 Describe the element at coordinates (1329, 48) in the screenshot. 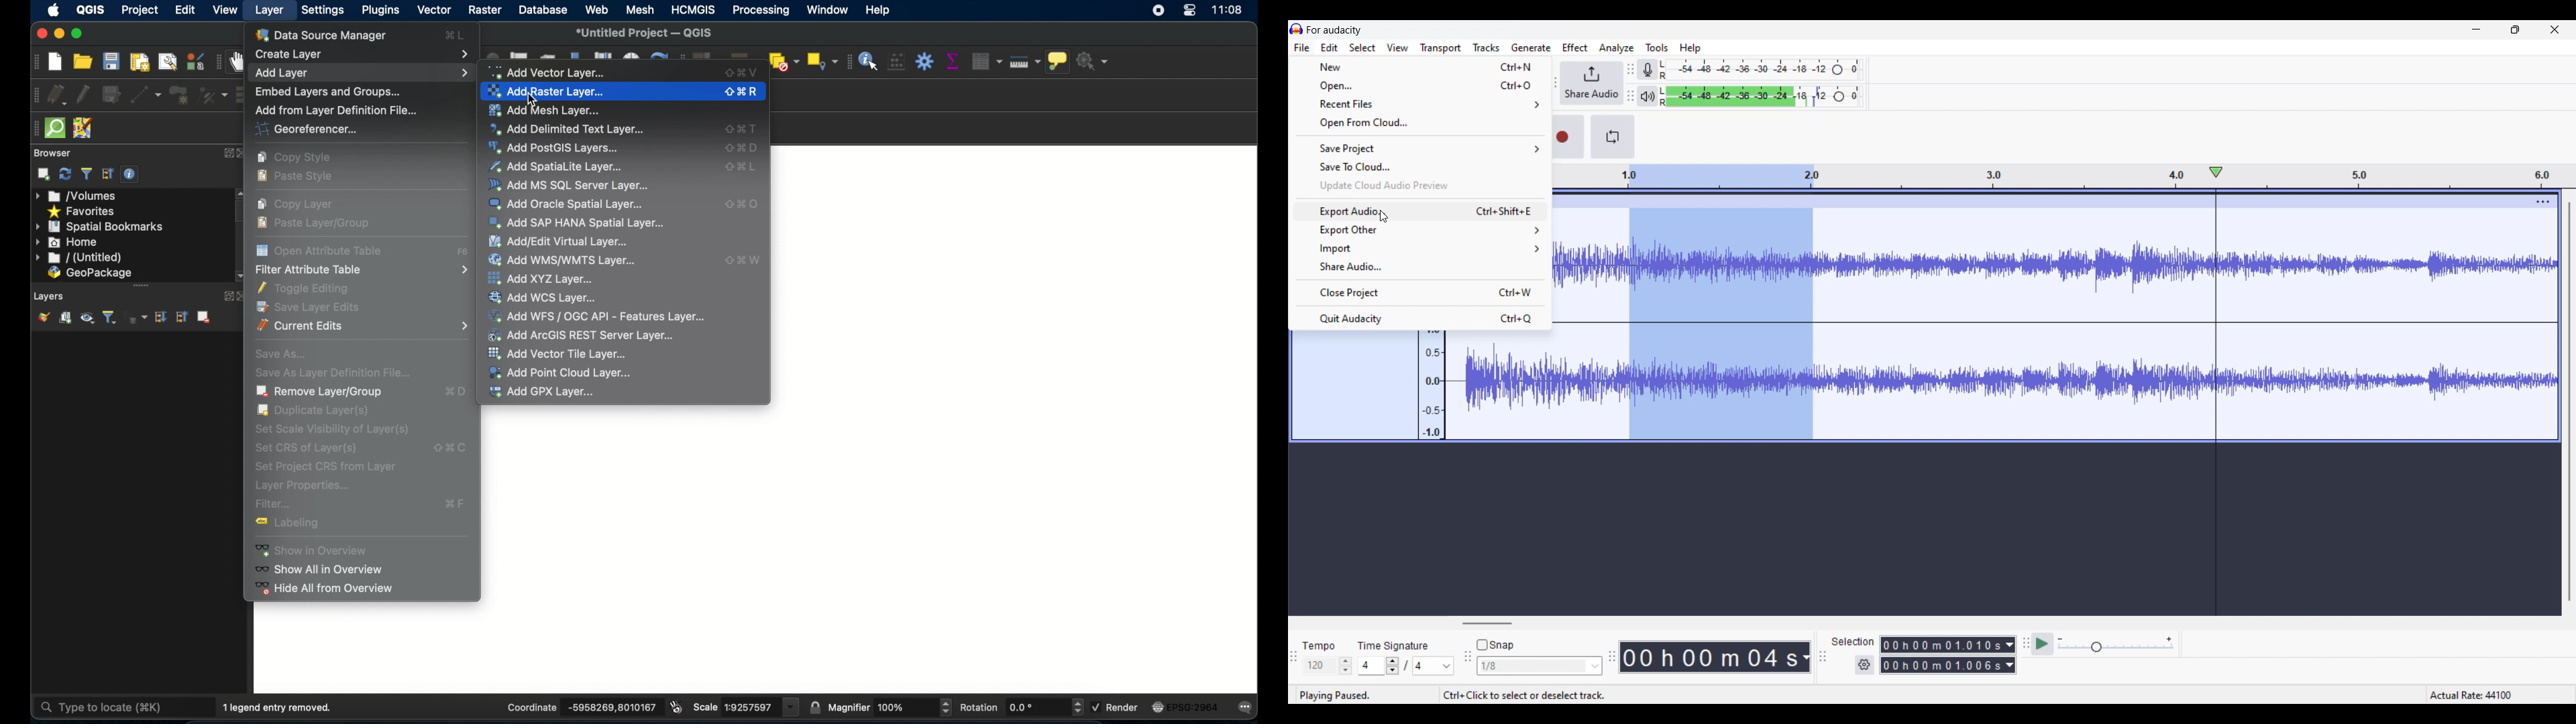

I see `Edit menu` at that location.